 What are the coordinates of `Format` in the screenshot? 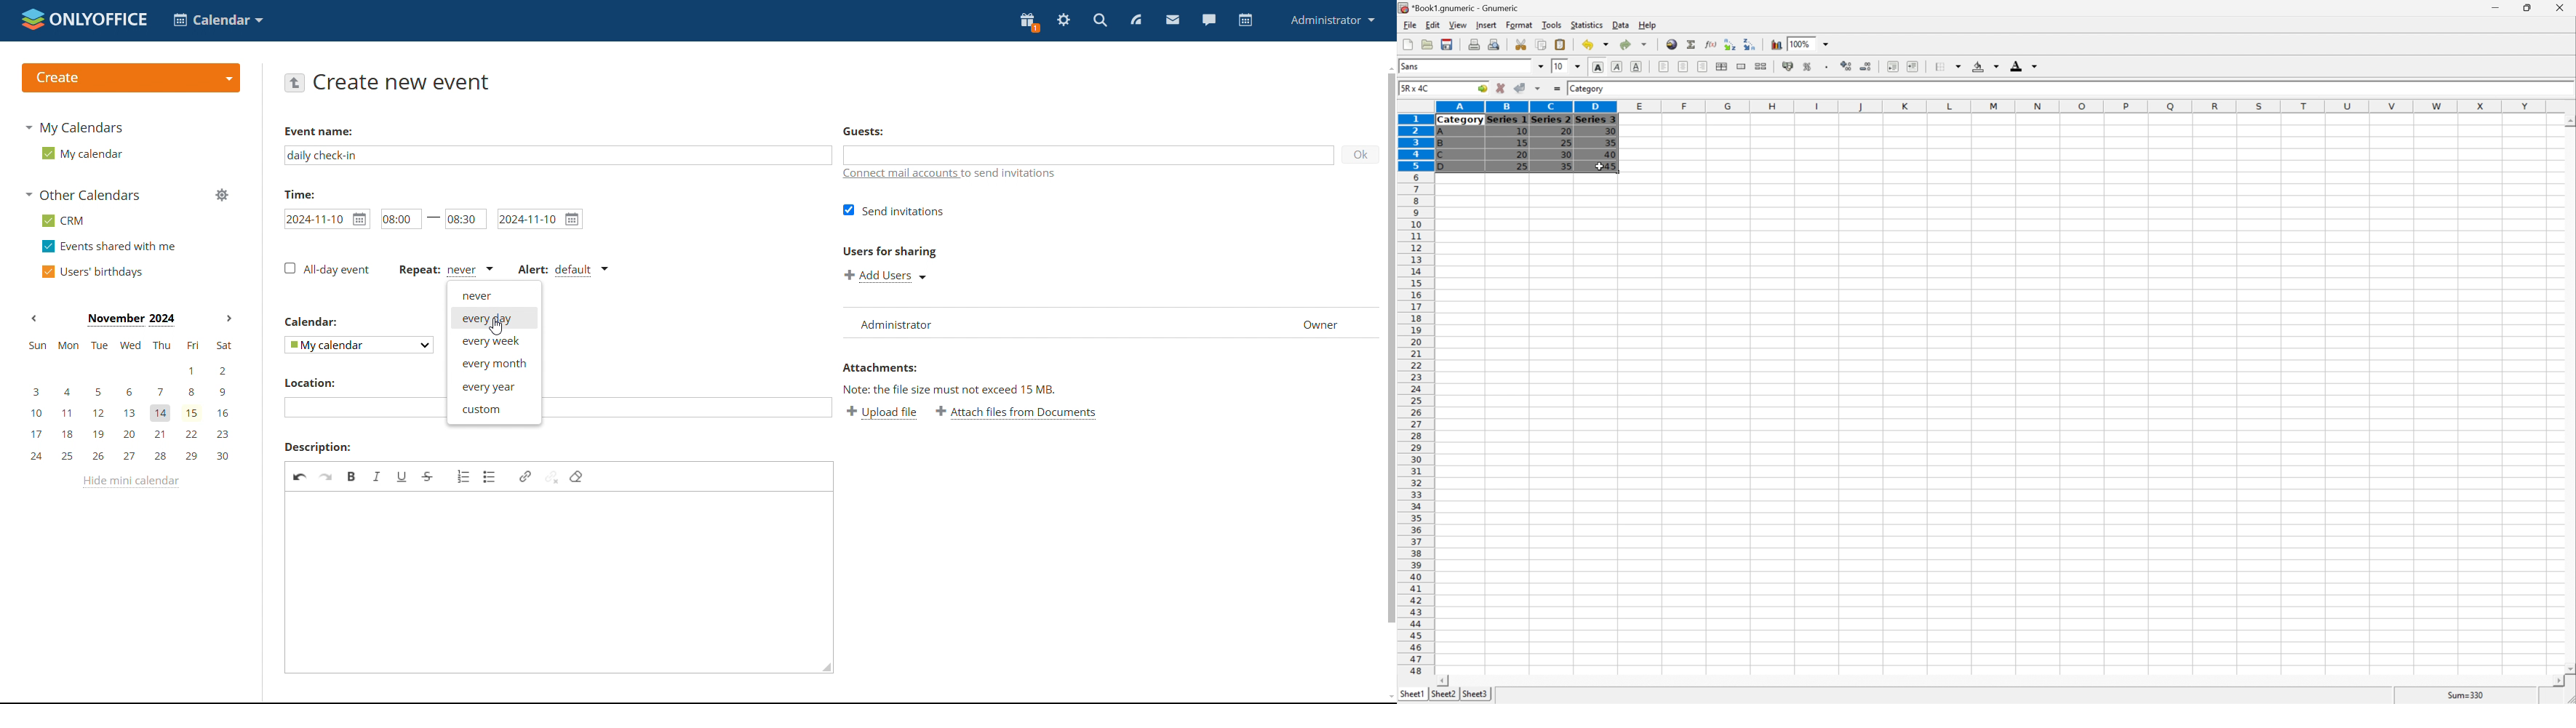 It's located at (1519, 24).